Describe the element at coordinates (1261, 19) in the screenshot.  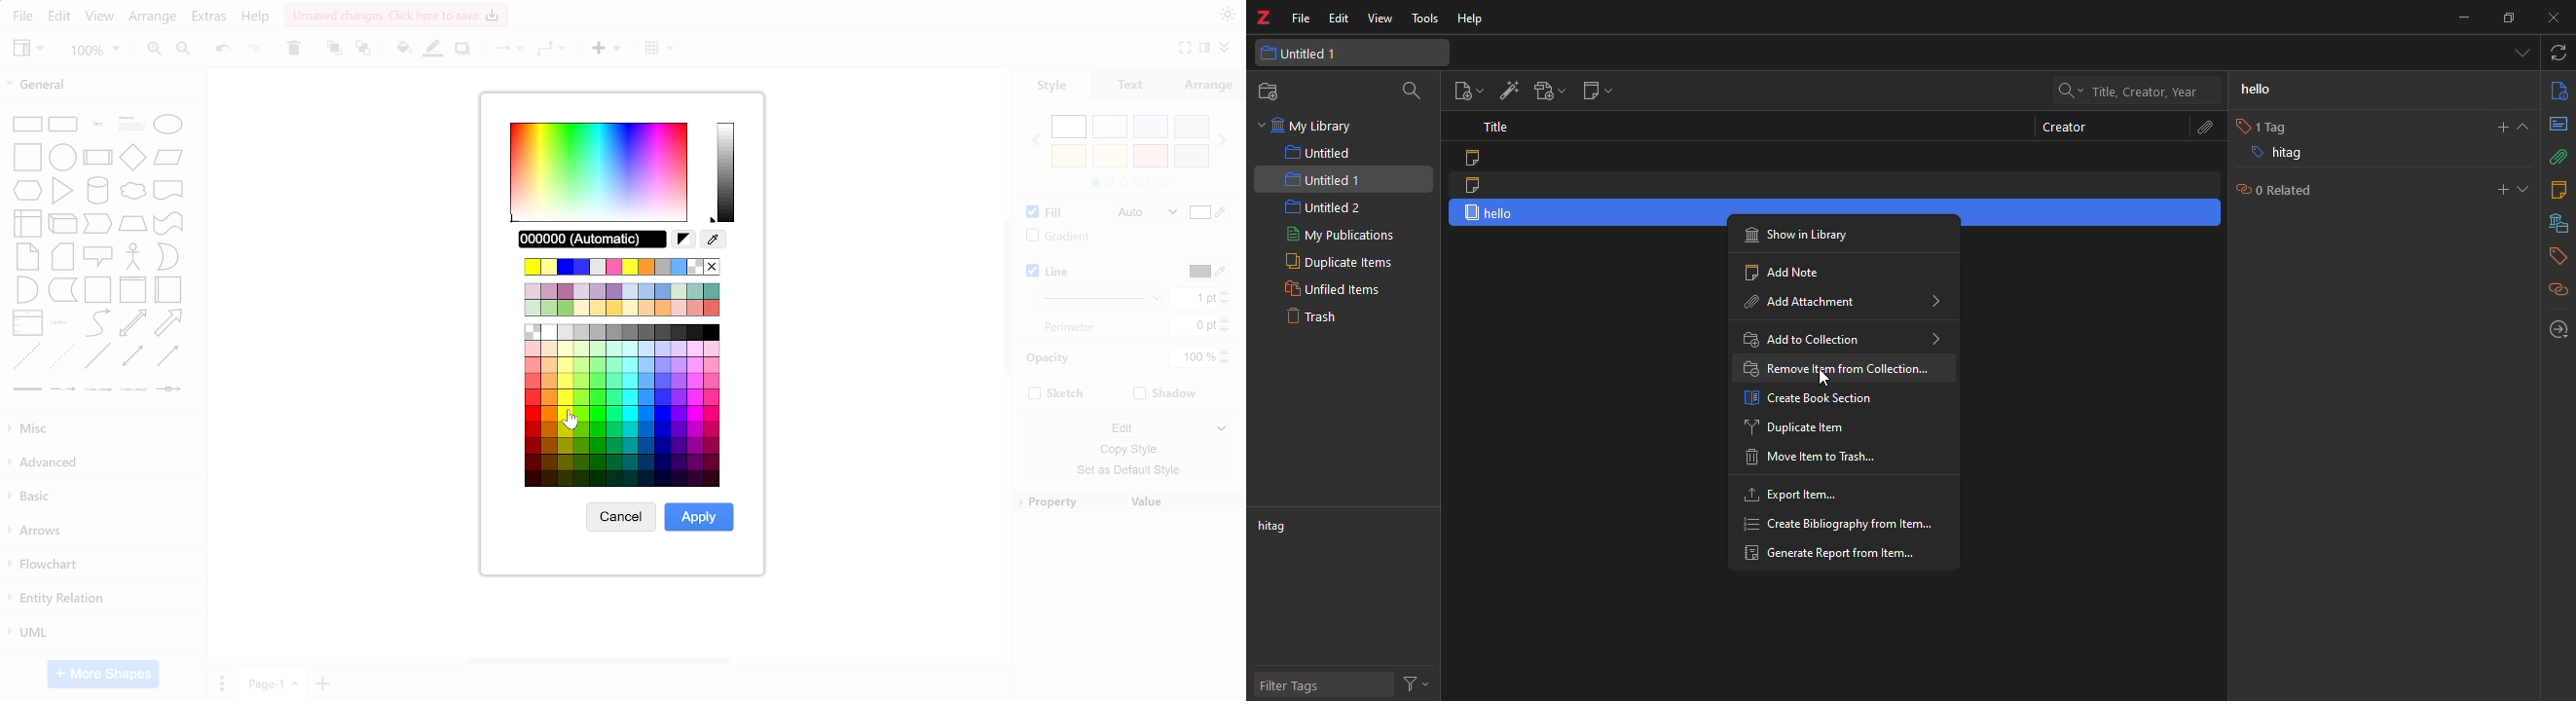
I see `z` at that location.